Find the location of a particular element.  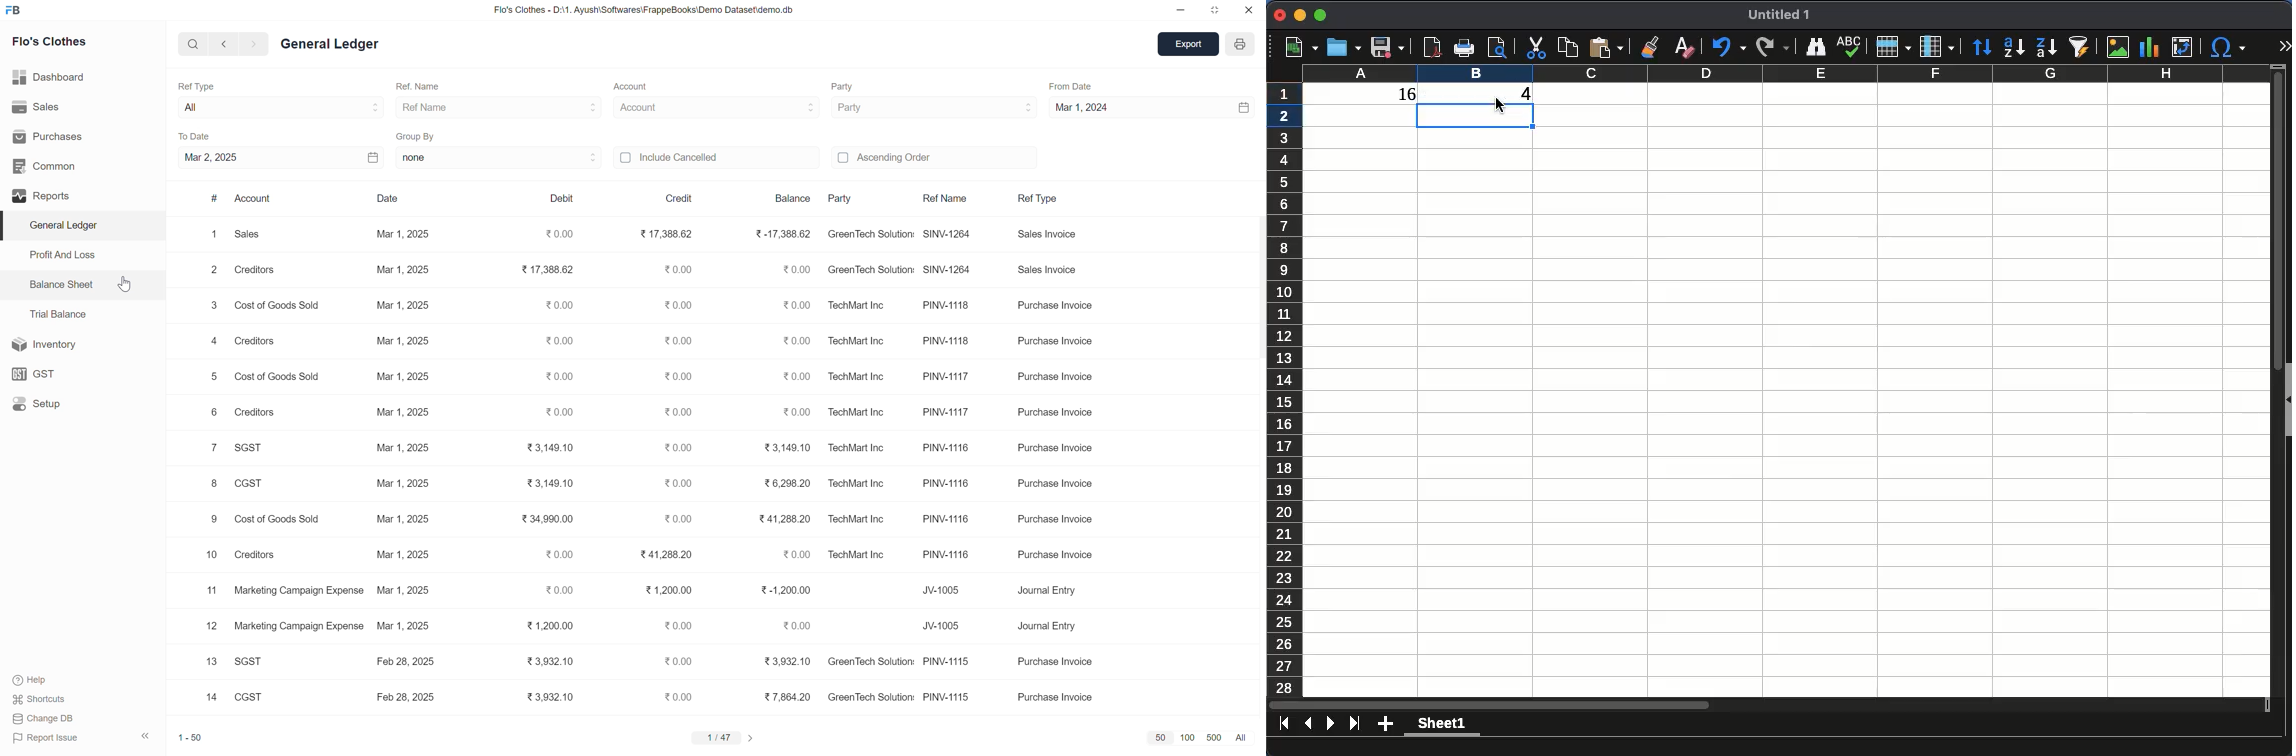

PNW 1118 is located at coordinates (948, 448).